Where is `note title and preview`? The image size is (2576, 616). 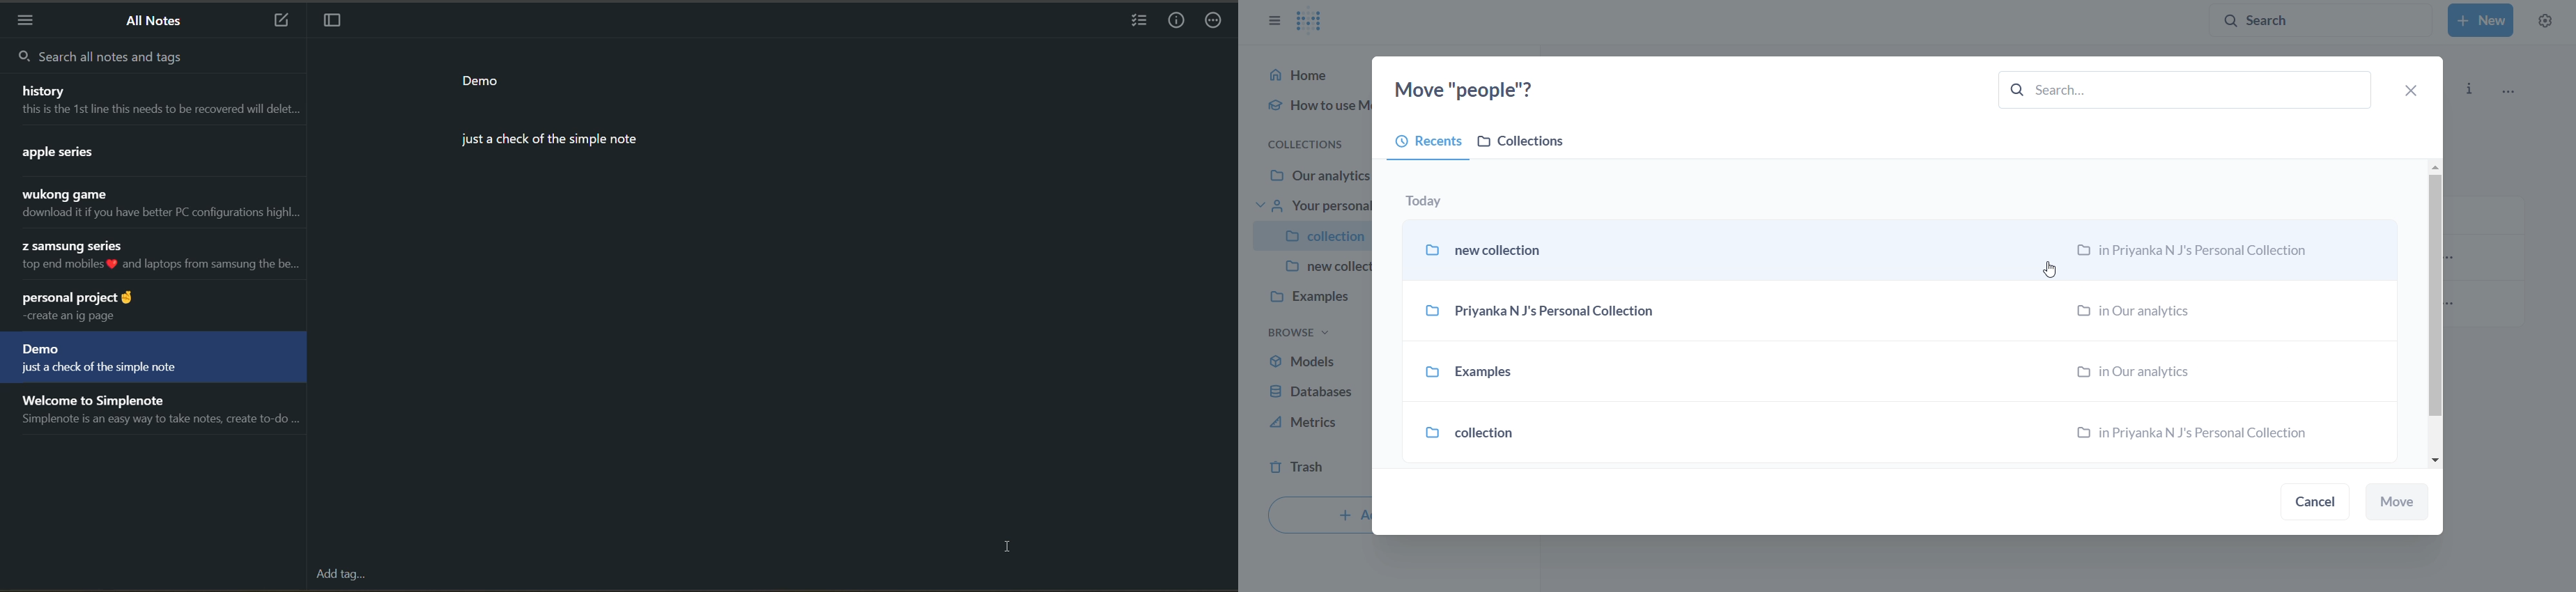 note title and preview is located at coordinates (154, 99).